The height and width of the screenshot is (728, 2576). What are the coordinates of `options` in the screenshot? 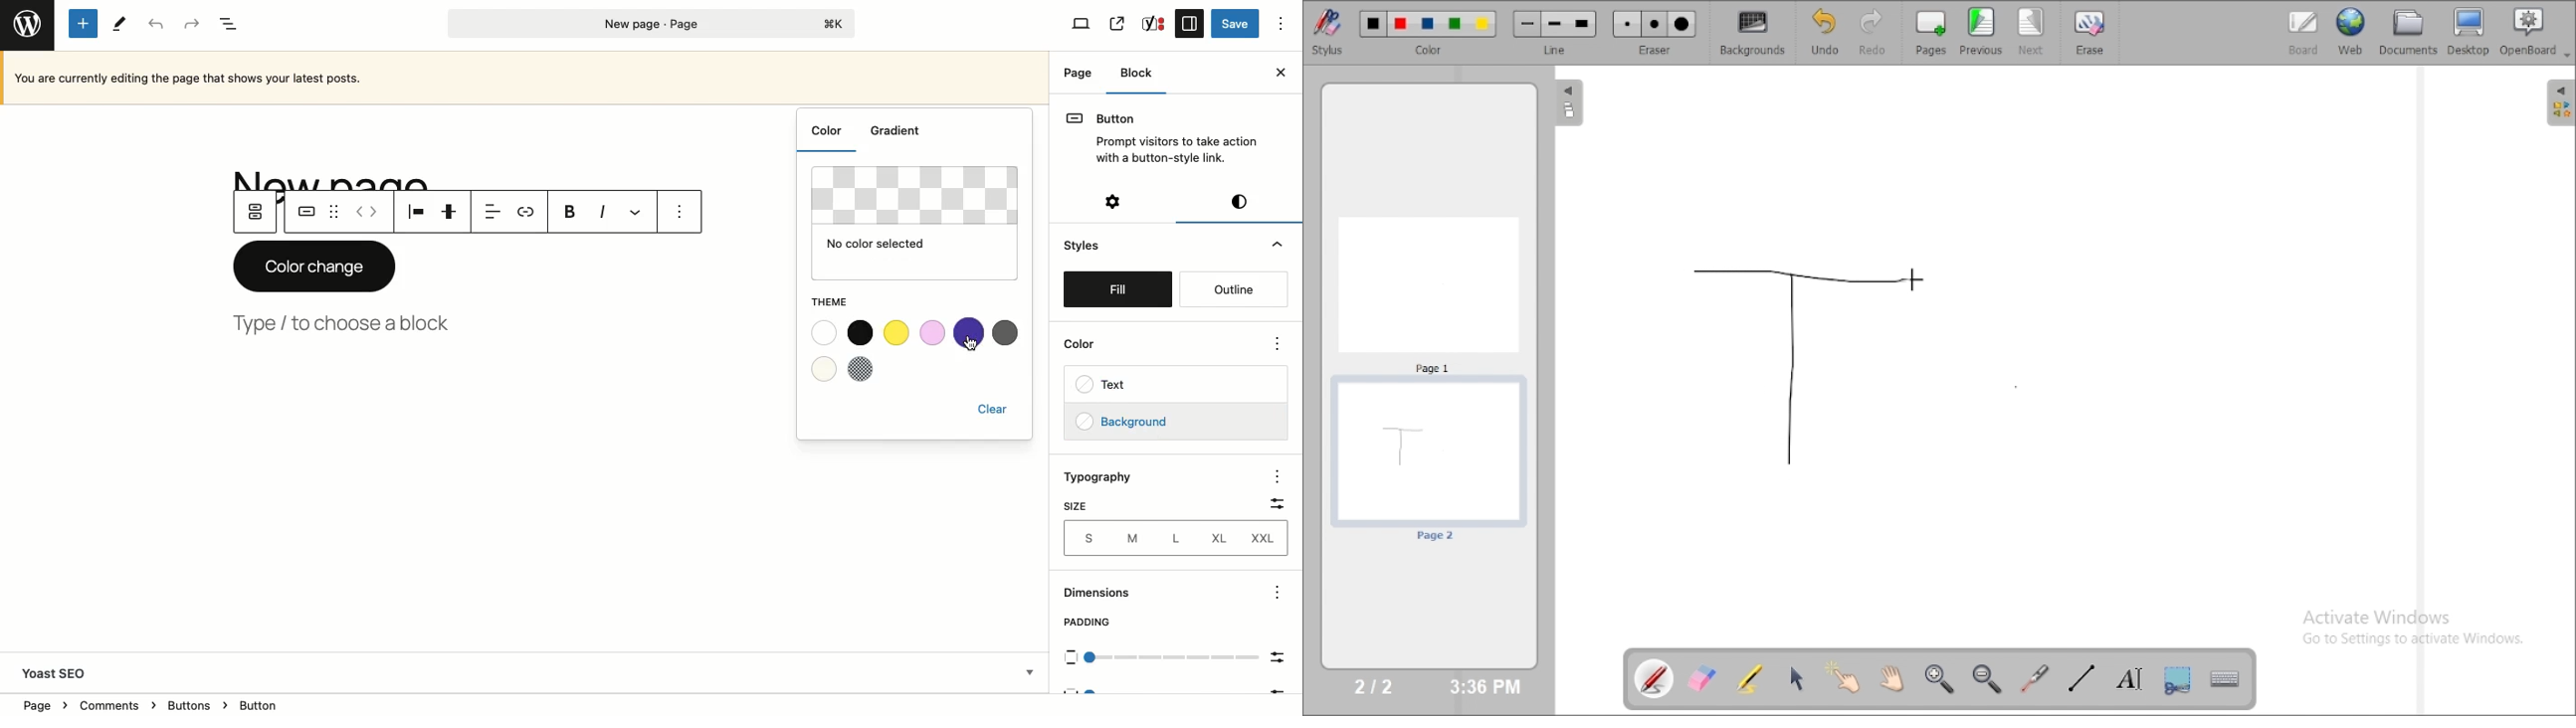 It's located at (1277, 476).